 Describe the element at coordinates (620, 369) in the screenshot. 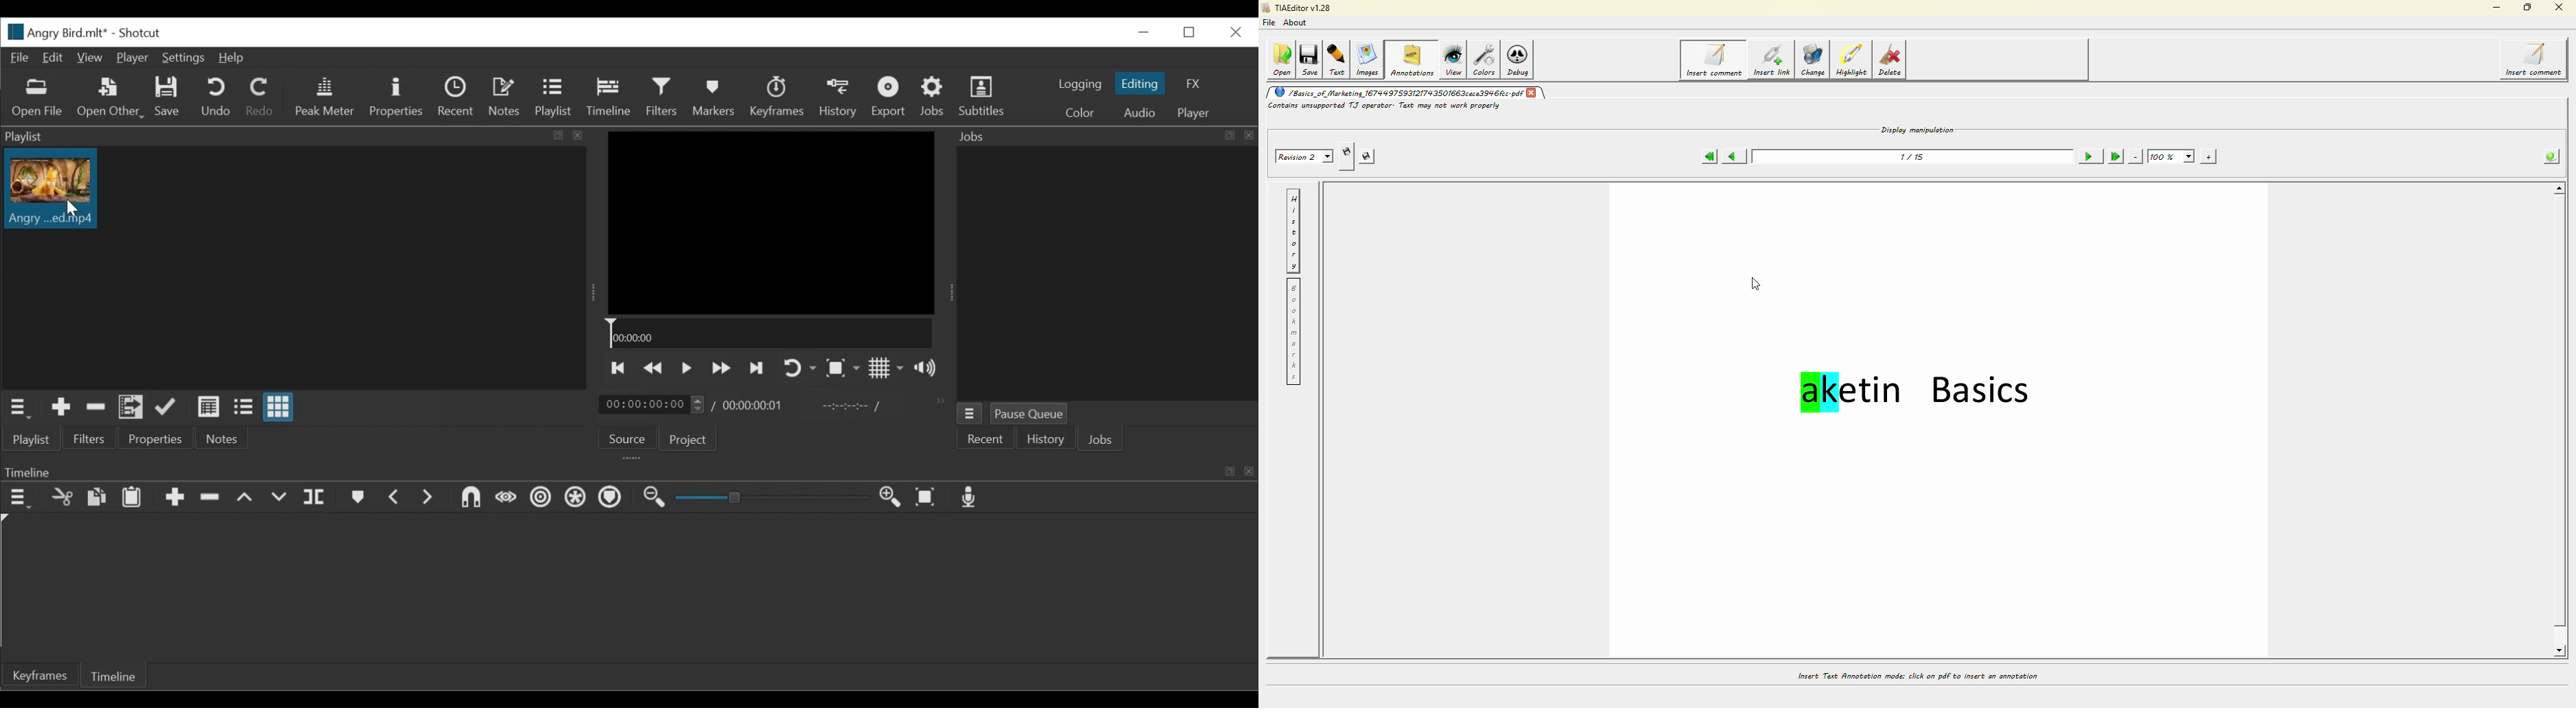

I see `Skip to the previous point` at that location.